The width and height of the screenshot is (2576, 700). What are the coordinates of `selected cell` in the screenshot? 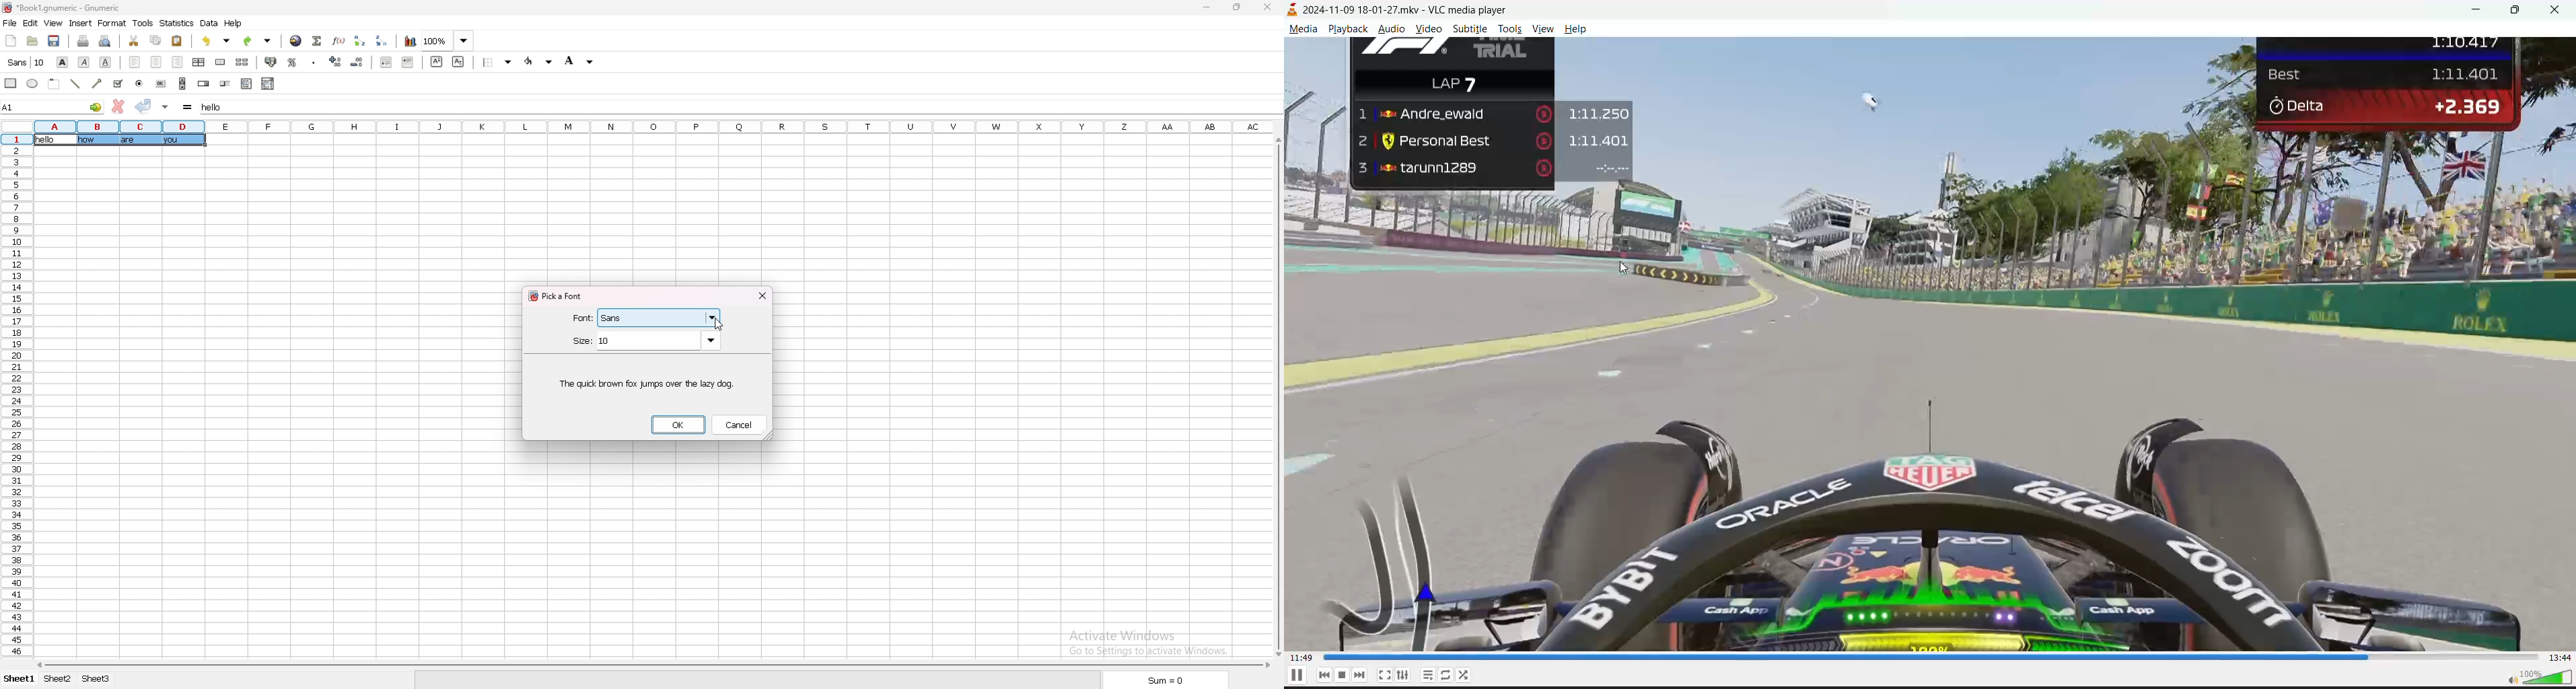 It's located at (52, 106).